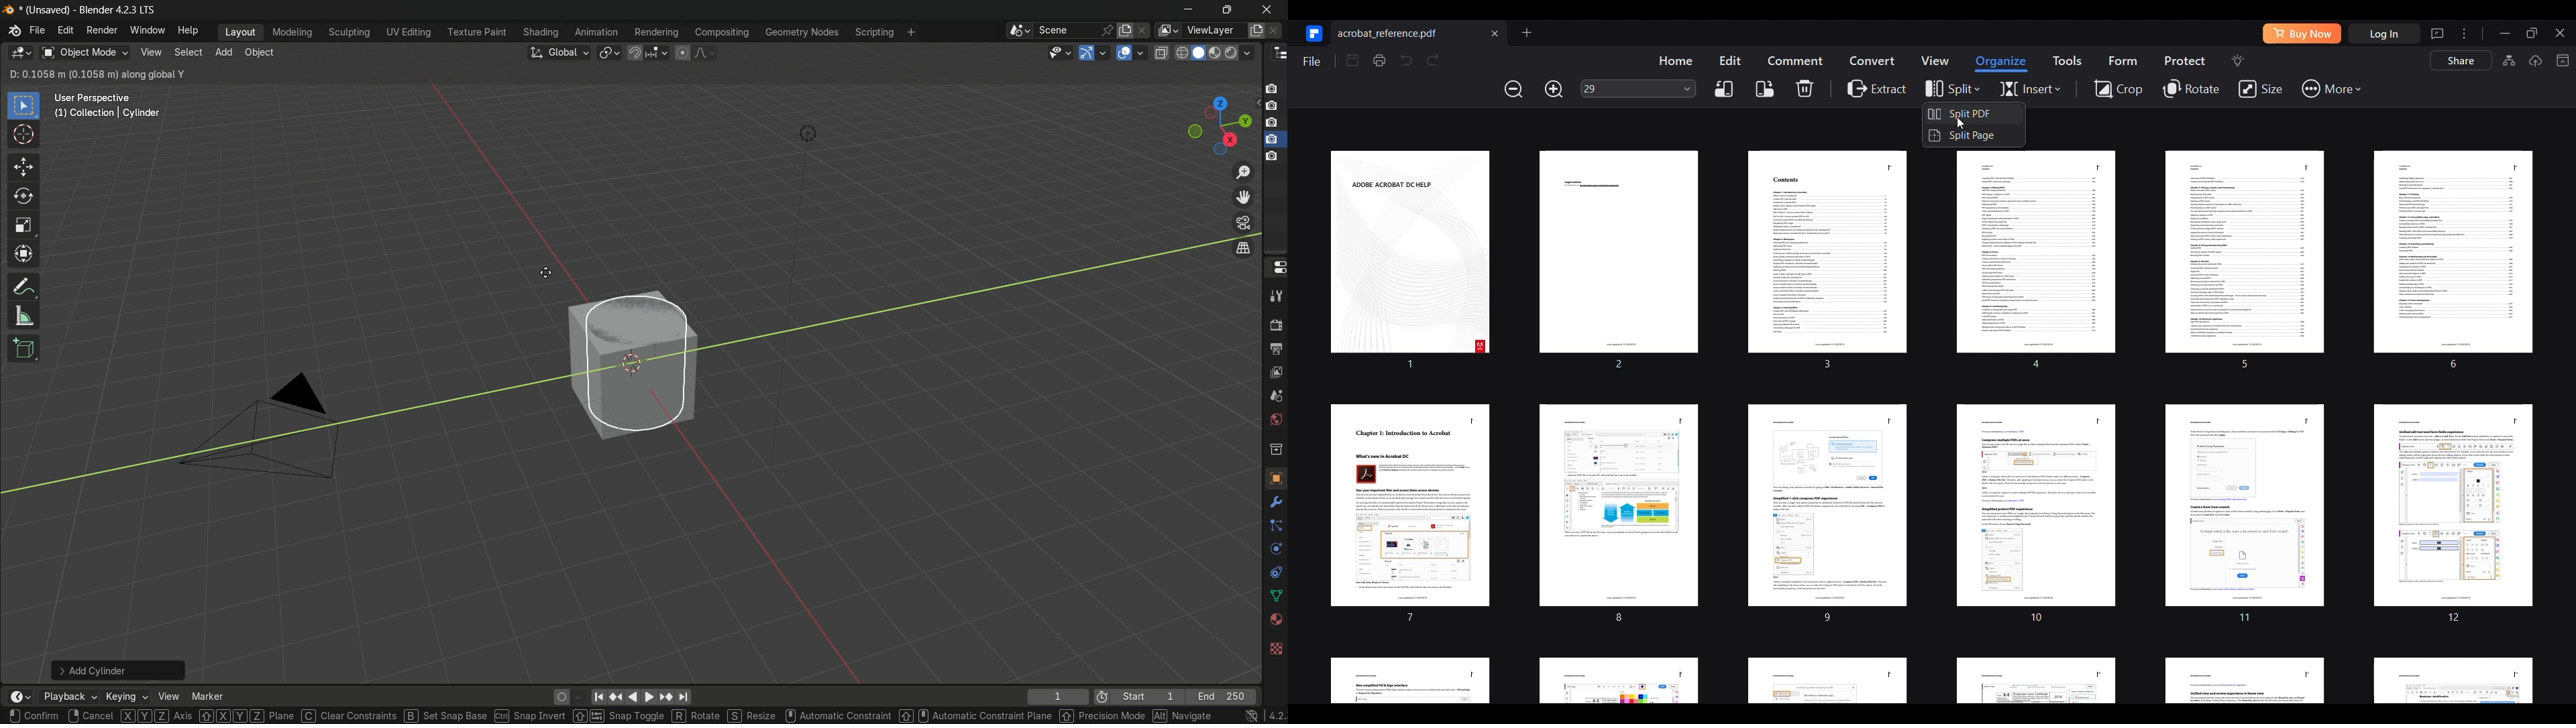 The height and width of the screenshot is (728, 2576). What do you see at coordinates (409, 33) in the screenshot?
I see `uv editing menu` at bounding box center [409, 33].